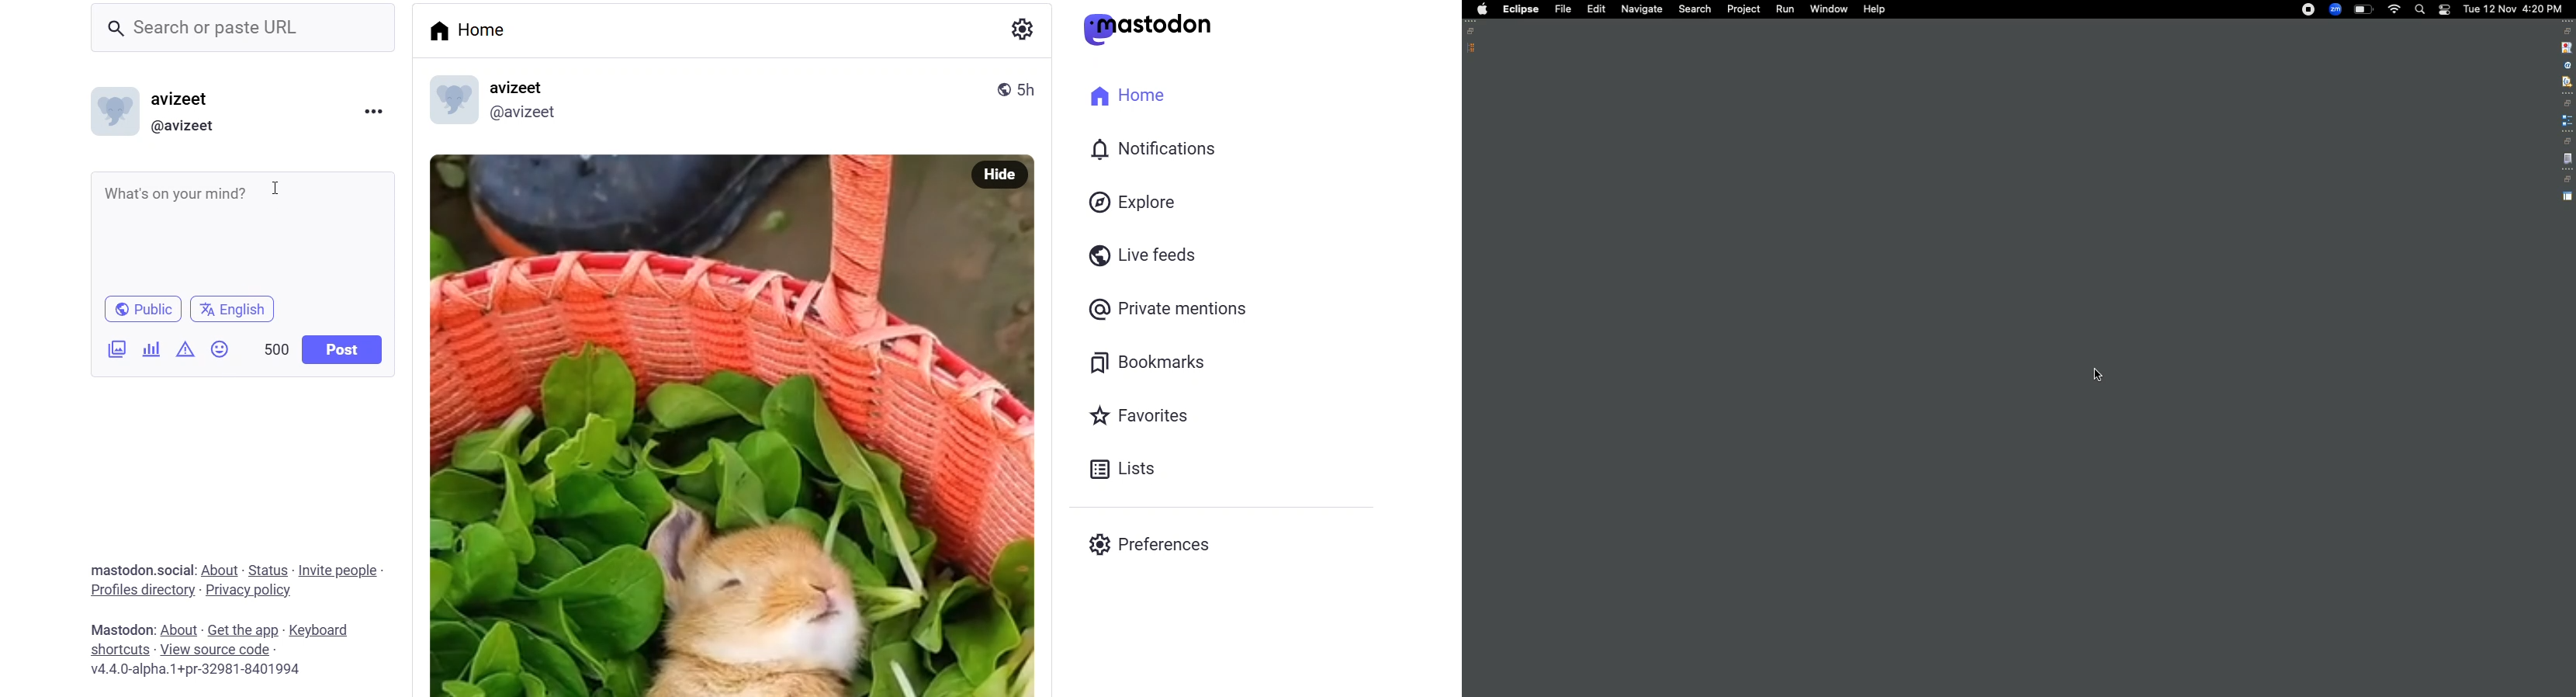  Describe the element at coordinates (321, 629) in the screenshot. I see `keyboard` at that location.